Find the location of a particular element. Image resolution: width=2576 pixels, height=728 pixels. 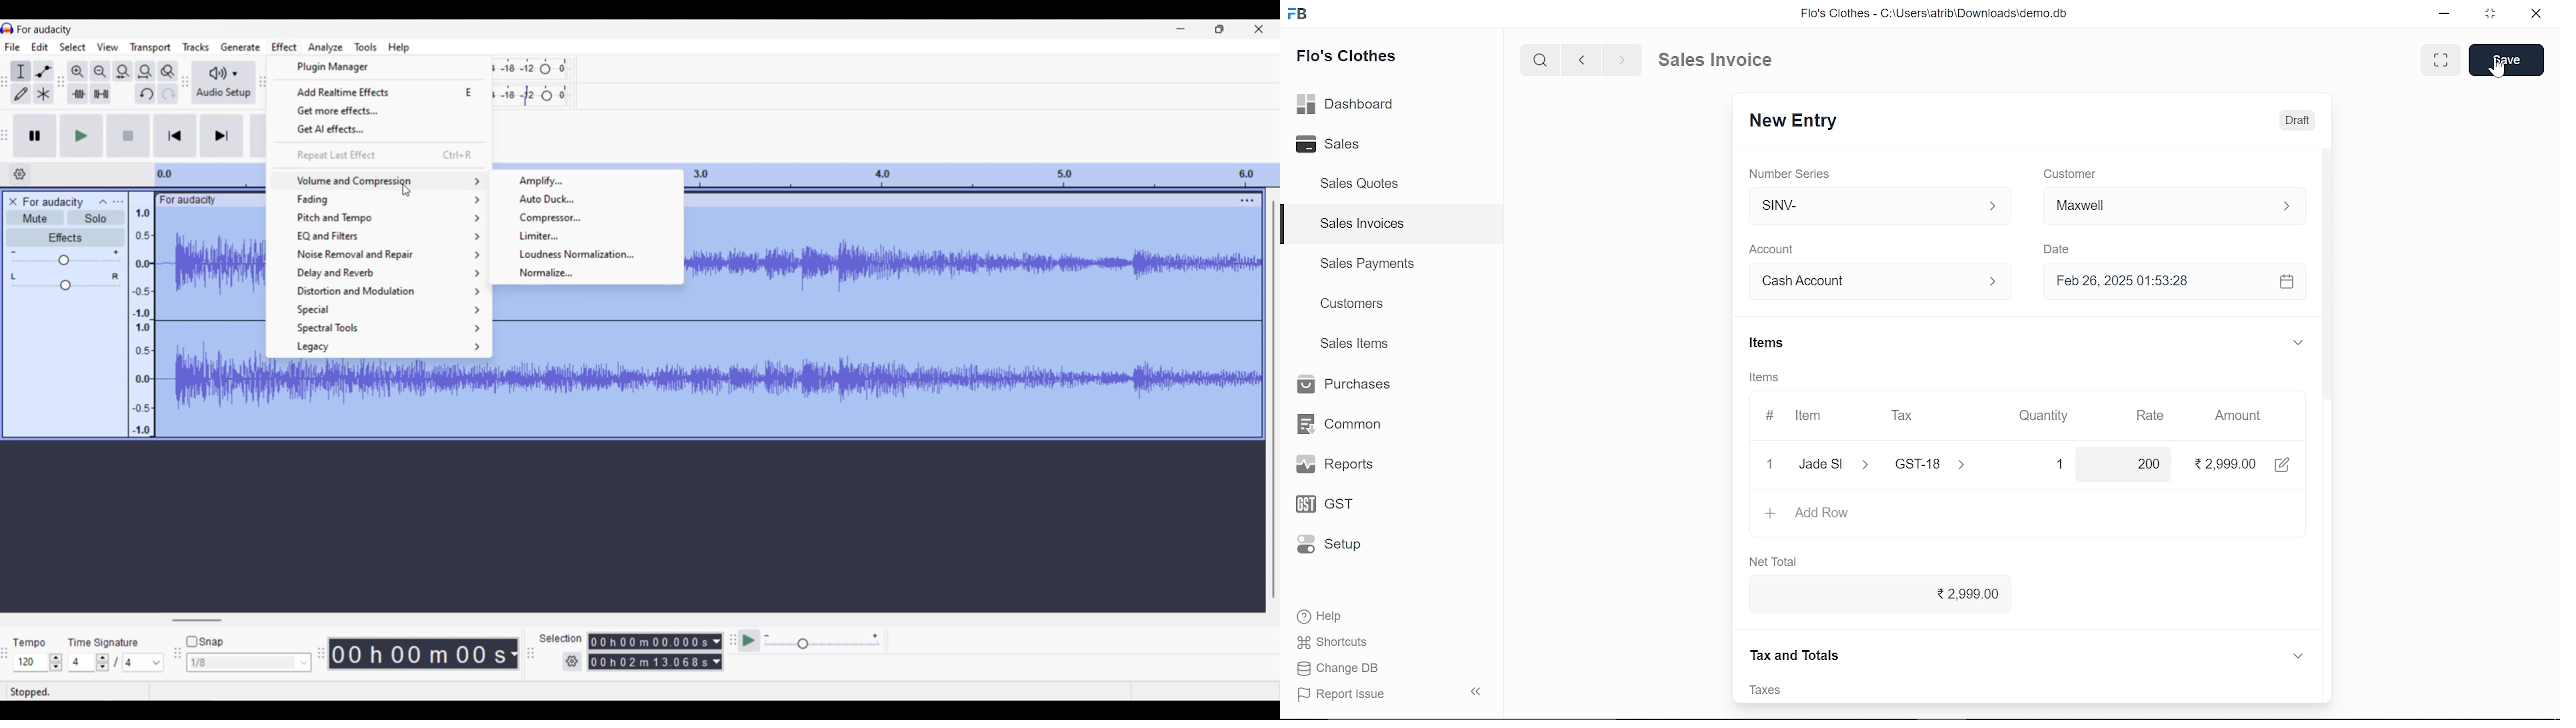

Add realtime effects is located at coordinates (381, 91).